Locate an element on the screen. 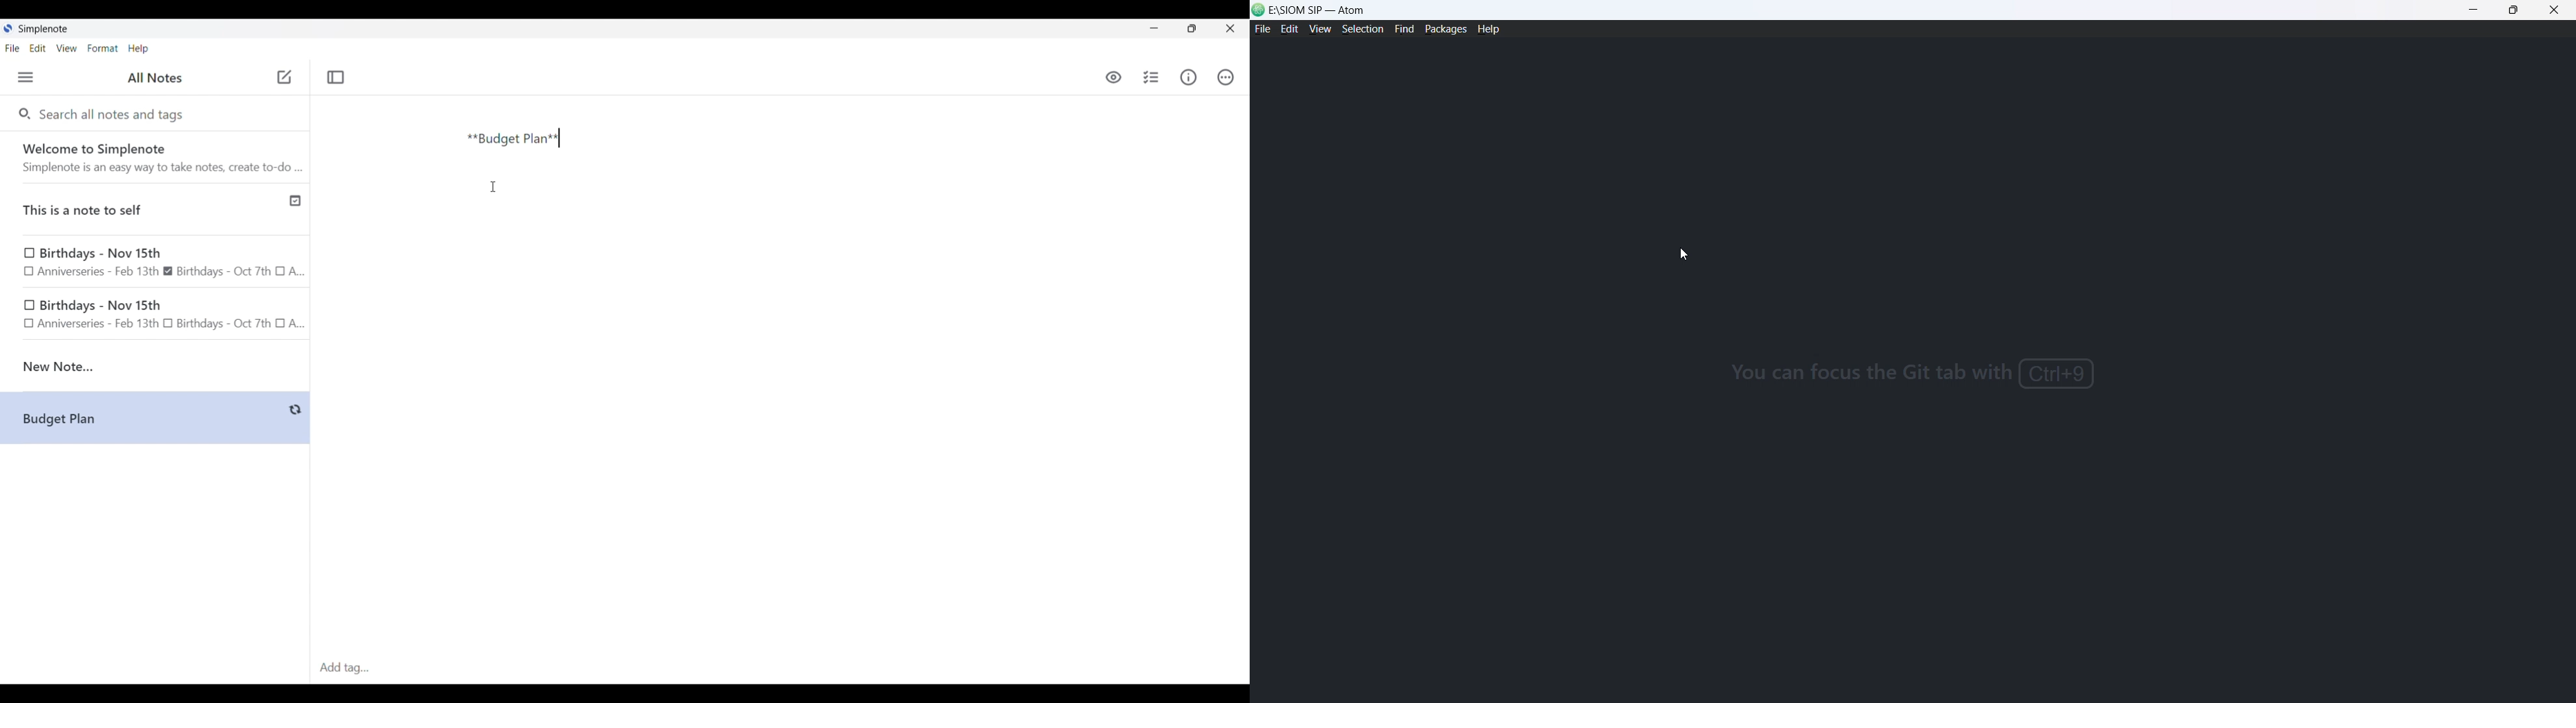 This screenshot has width=2576, height=728. Click to add new note is located at coordinates (285, 77).